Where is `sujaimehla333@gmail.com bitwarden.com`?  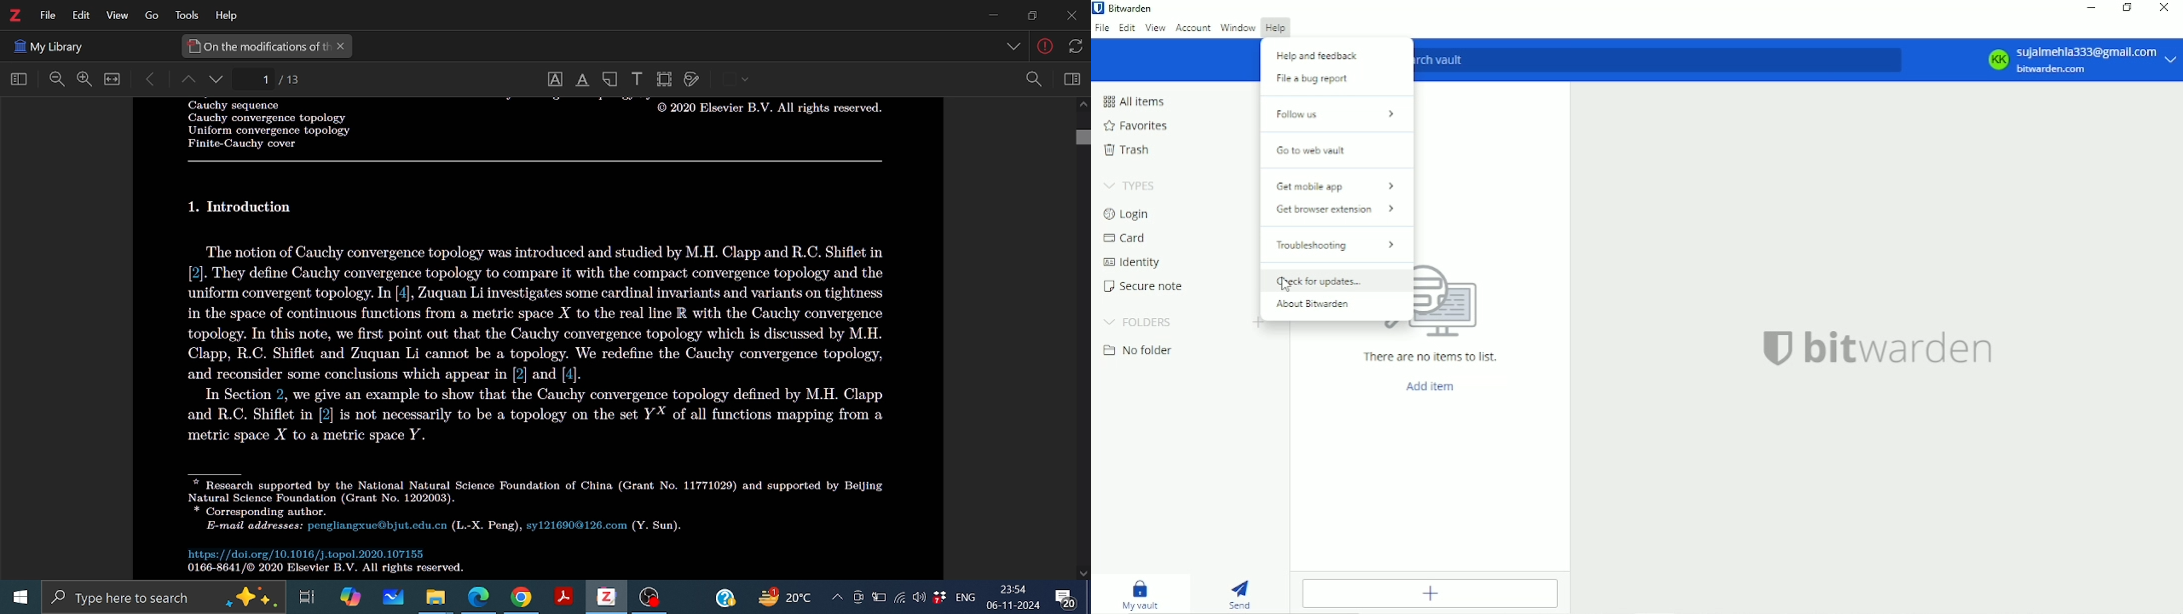
sujaimehla333@gmail.com bitwarden.com is located at coordinates (2098, 61).